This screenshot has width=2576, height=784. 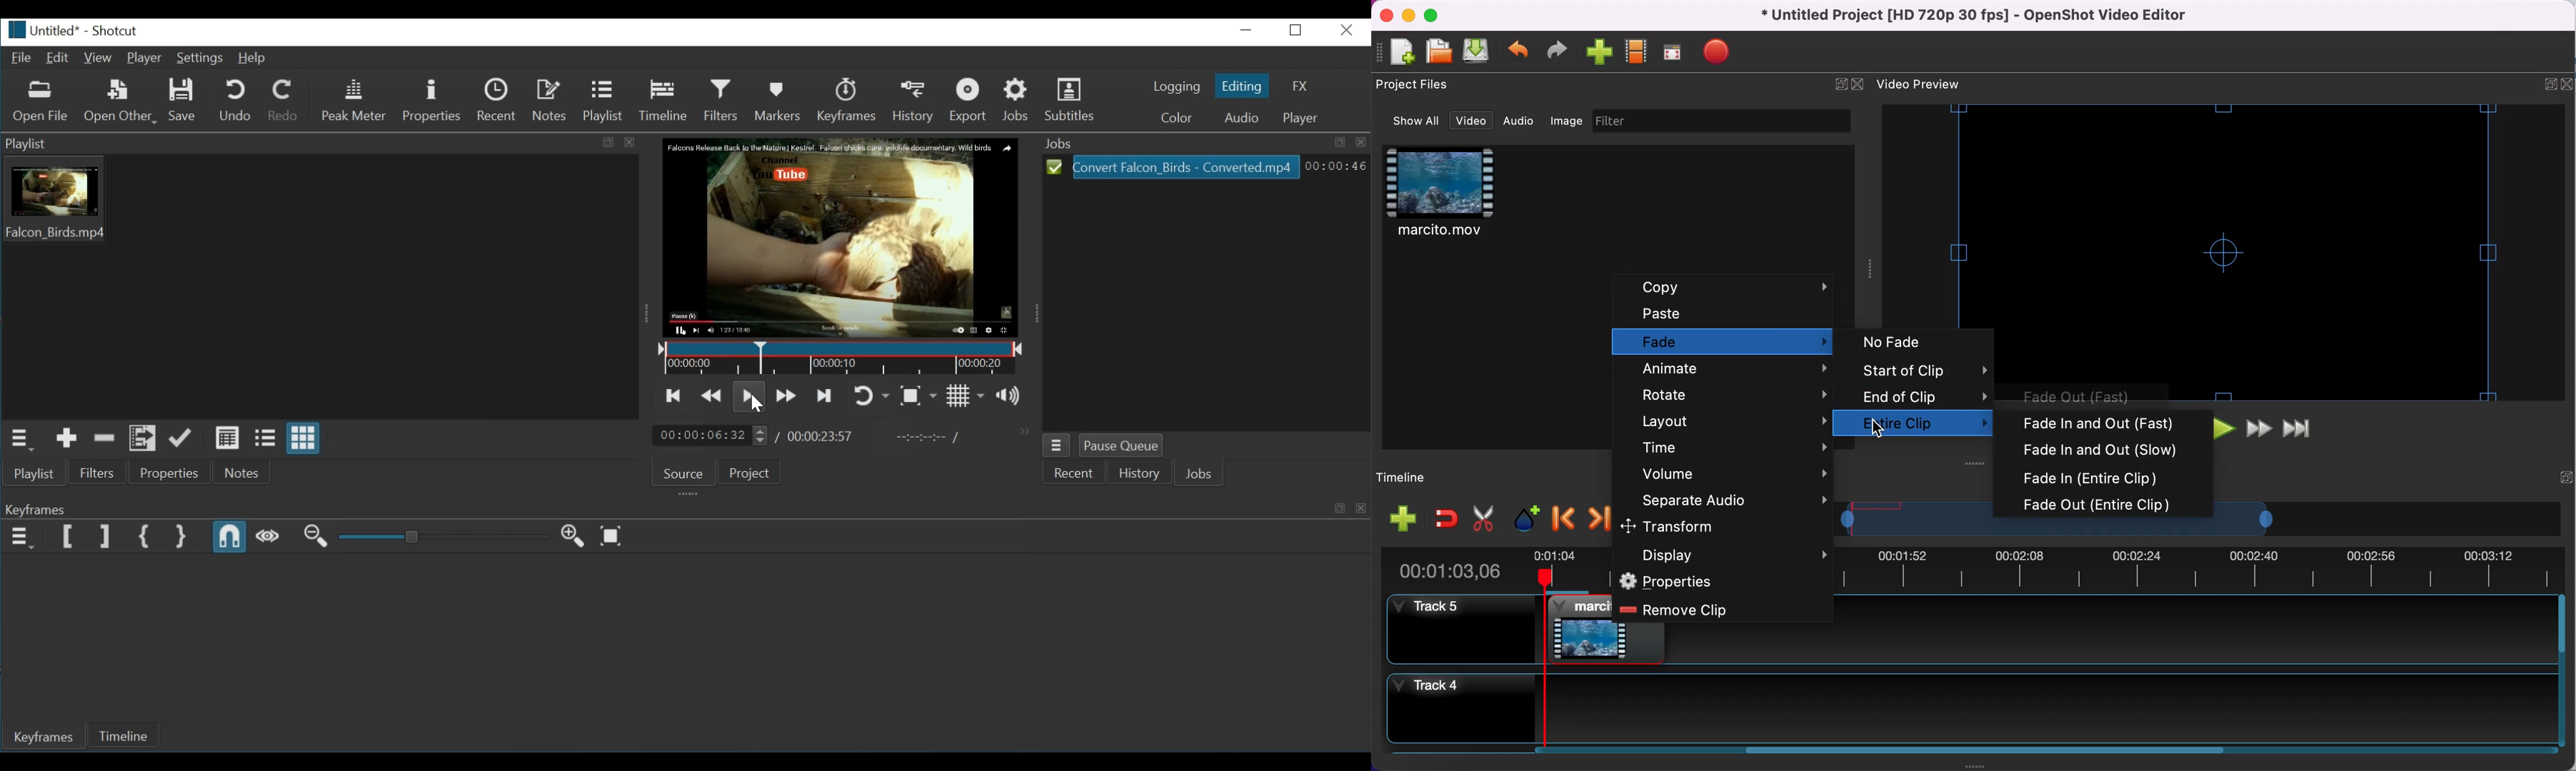 What do you see at coordinates (58, 57) in the screenshot?
I see `Edit` at bounding box center [58, 57].